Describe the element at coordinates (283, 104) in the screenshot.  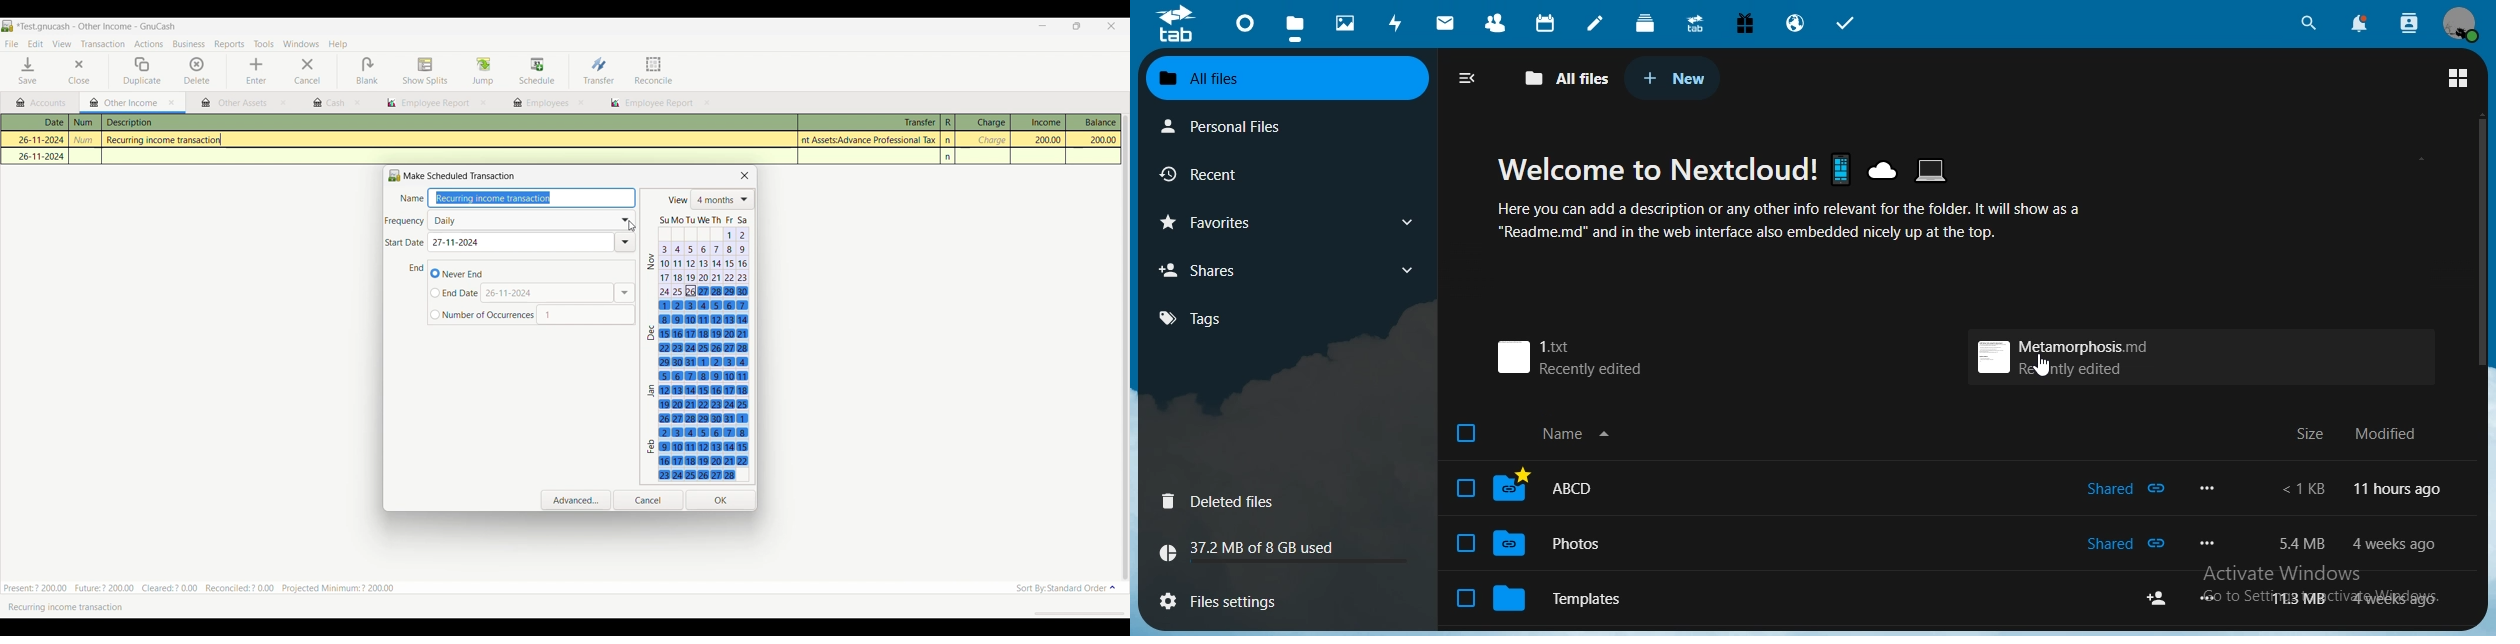
I see `close` at that location.